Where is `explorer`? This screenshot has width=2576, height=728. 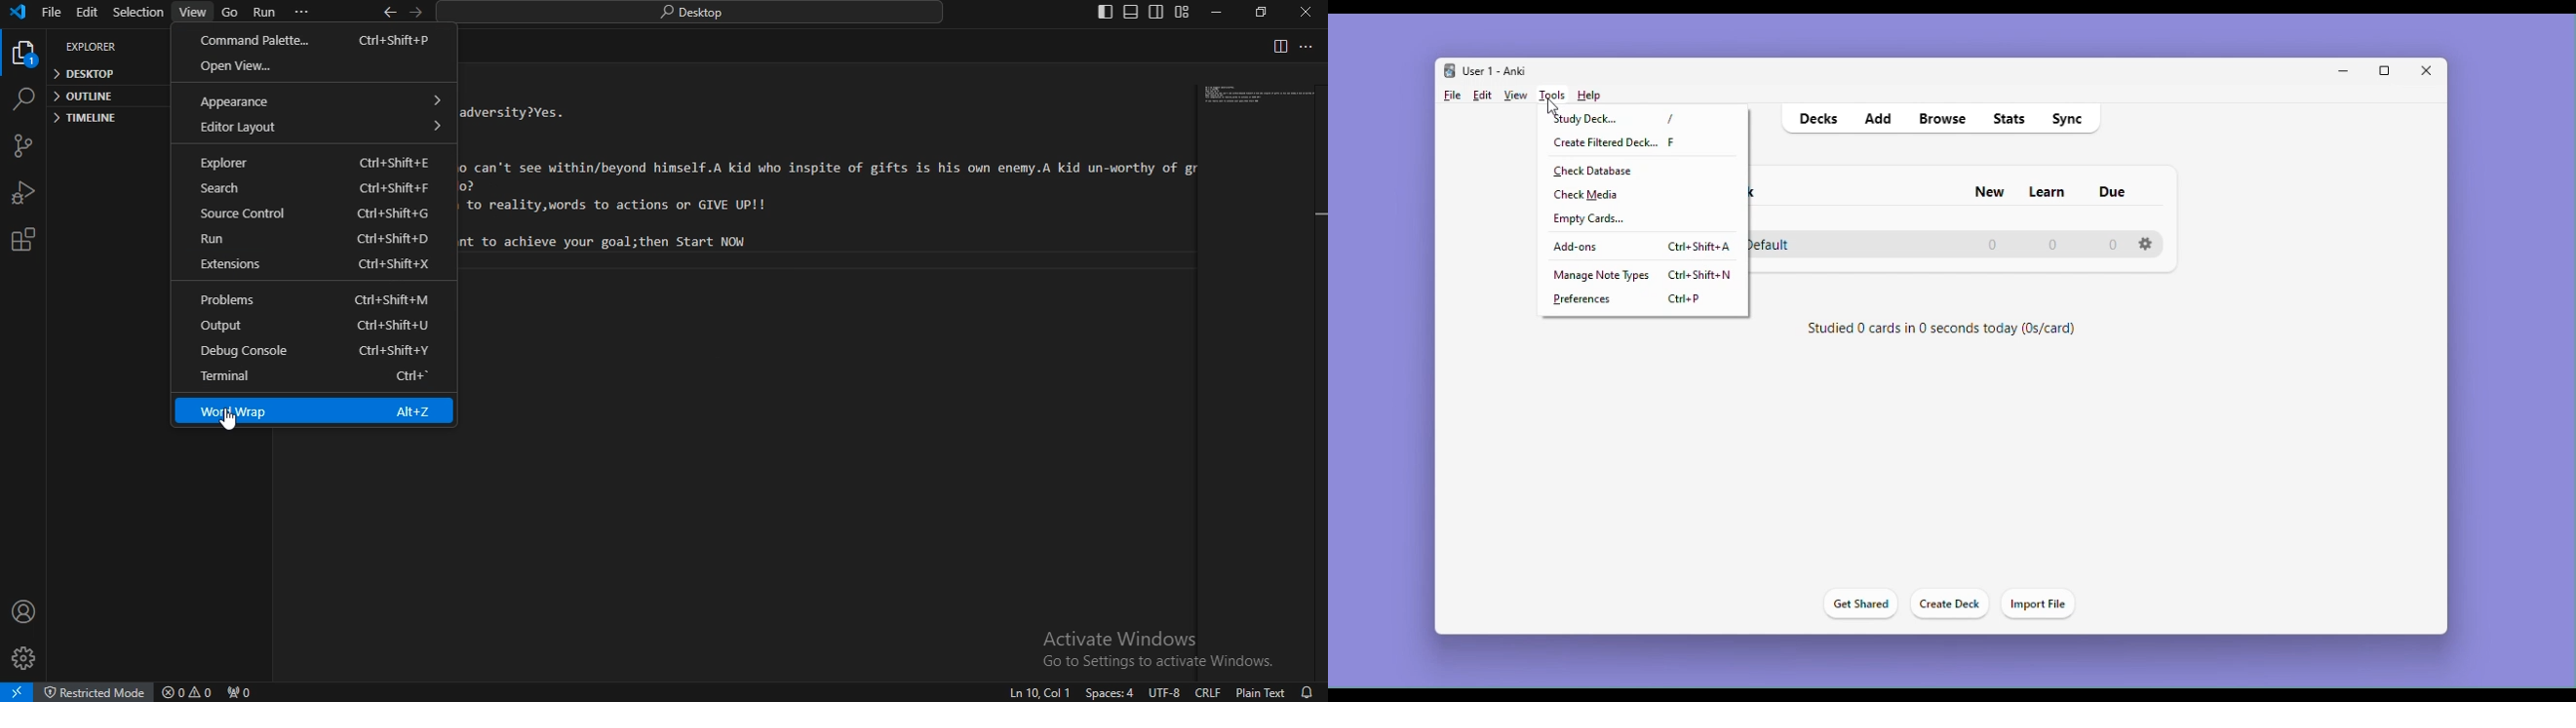
explorer is located at coordinates (313, 164).